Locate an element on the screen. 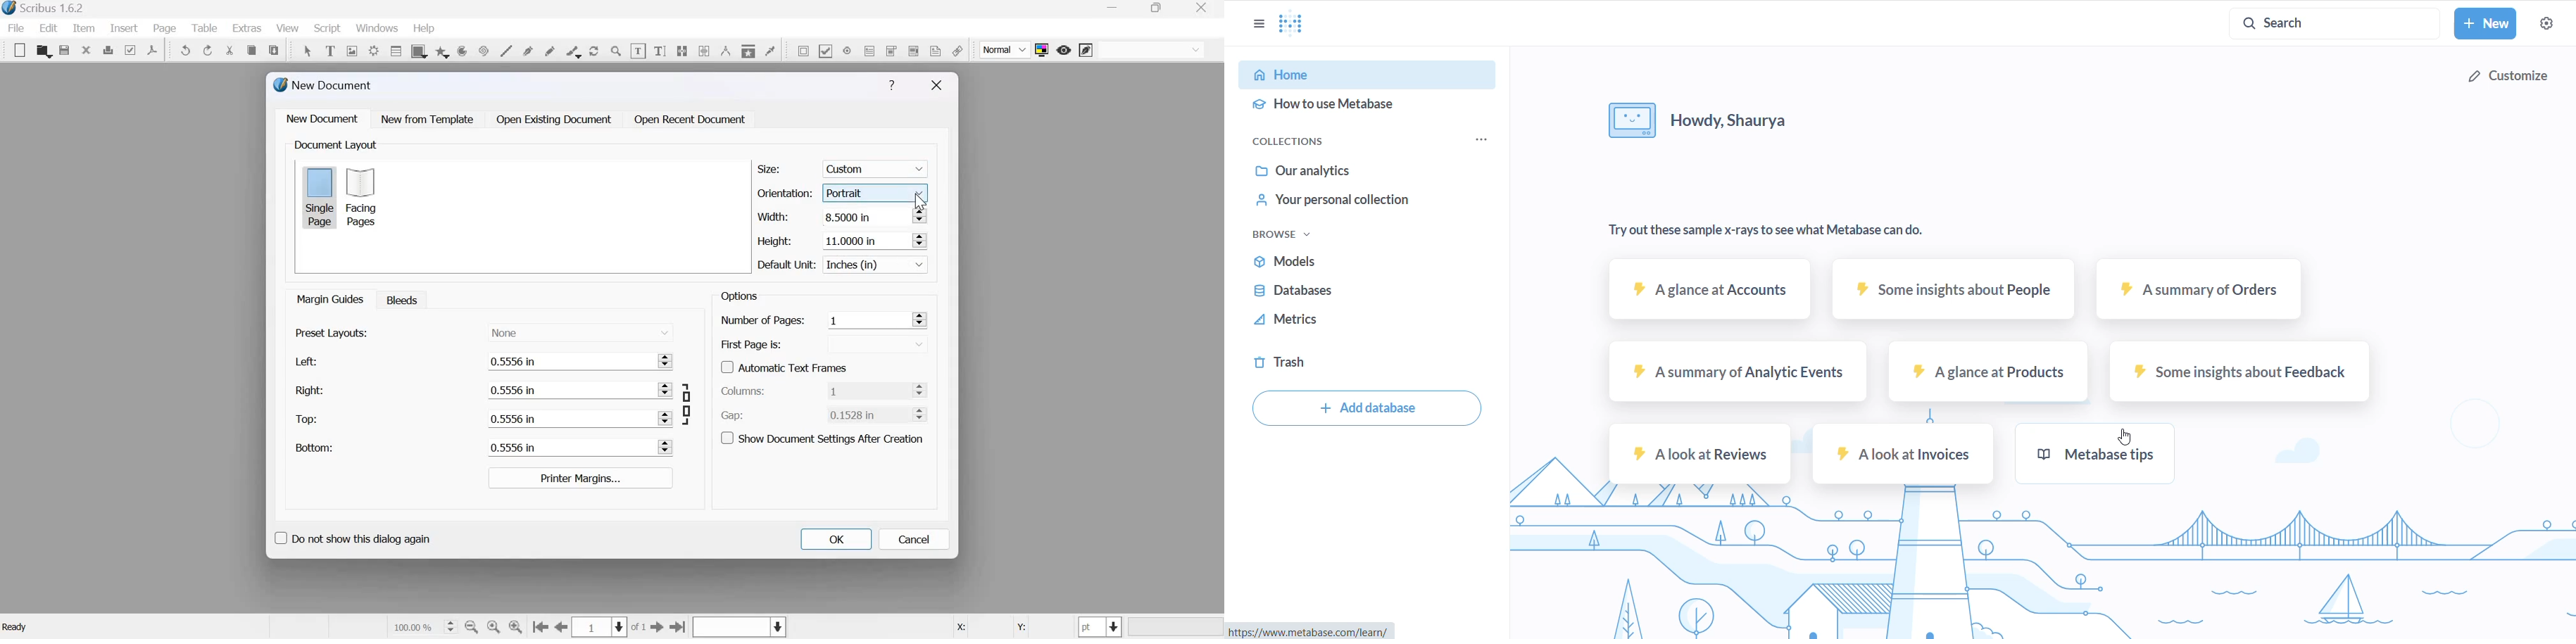 The width and height of the screenshot is (2576, 644). A look at reviews sample is located at coordinates (1702, 458).